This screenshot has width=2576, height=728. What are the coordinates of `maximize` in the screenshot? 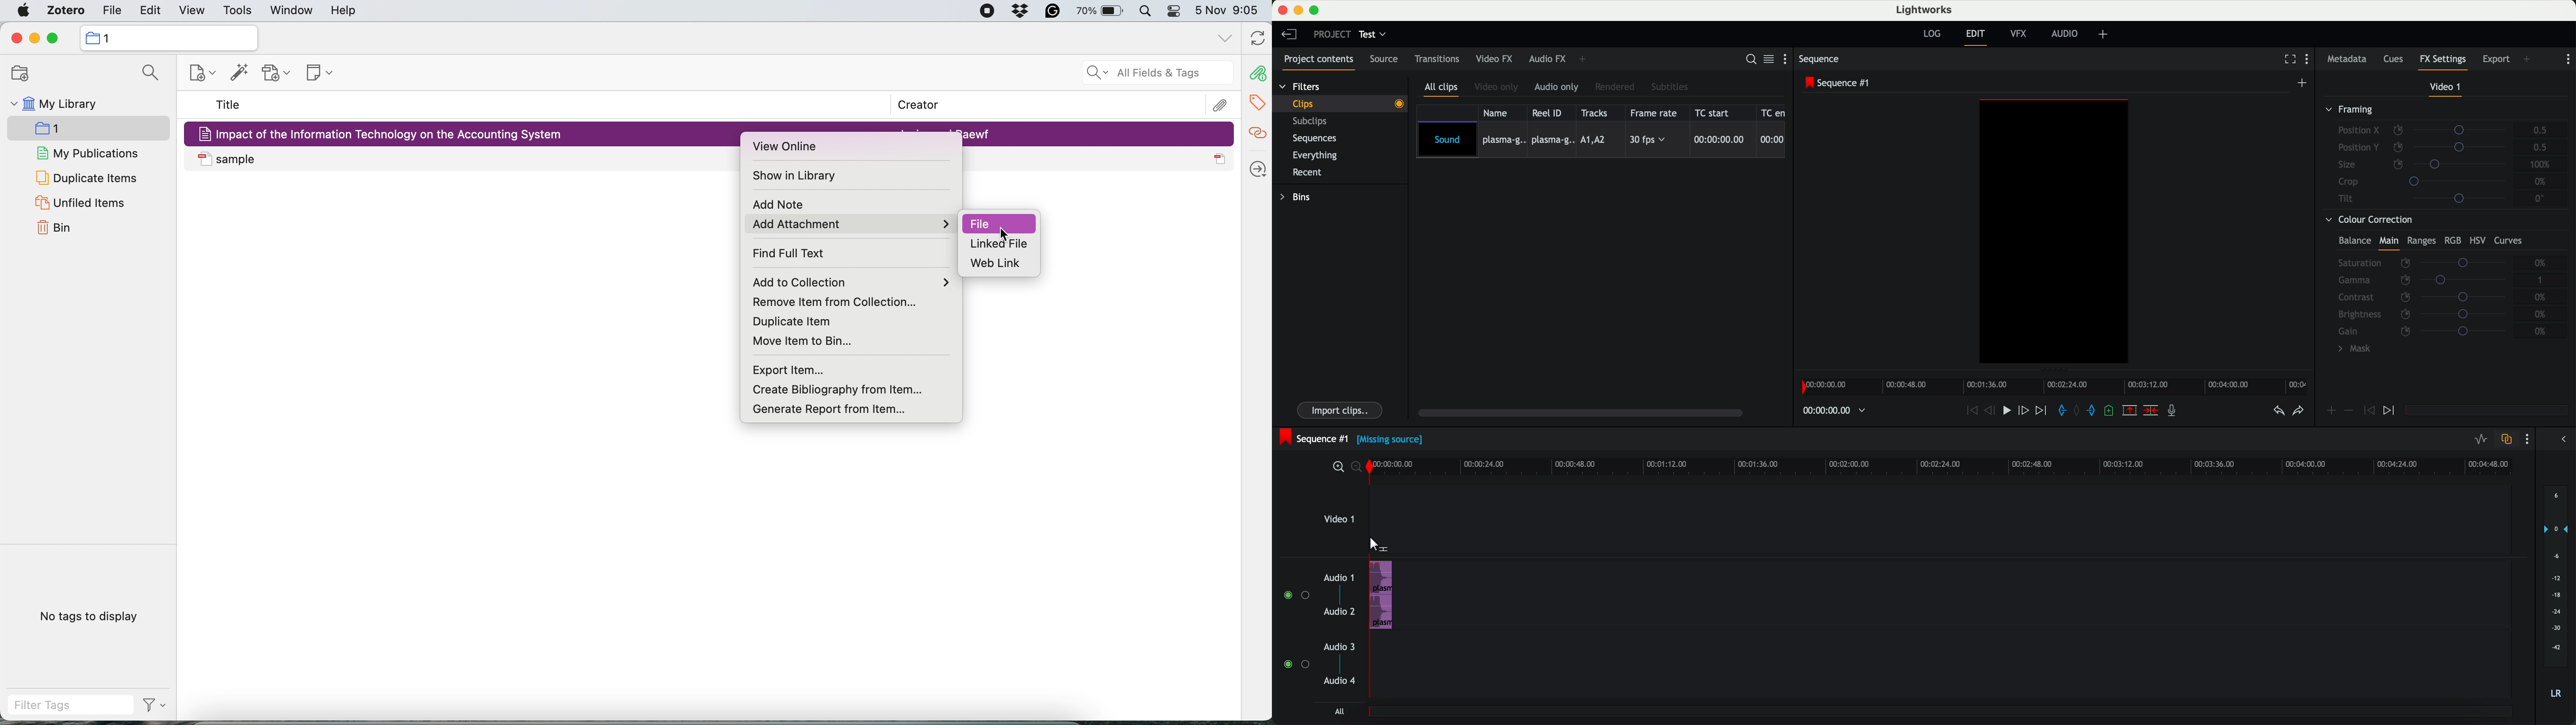 It's located at (1316, 10).